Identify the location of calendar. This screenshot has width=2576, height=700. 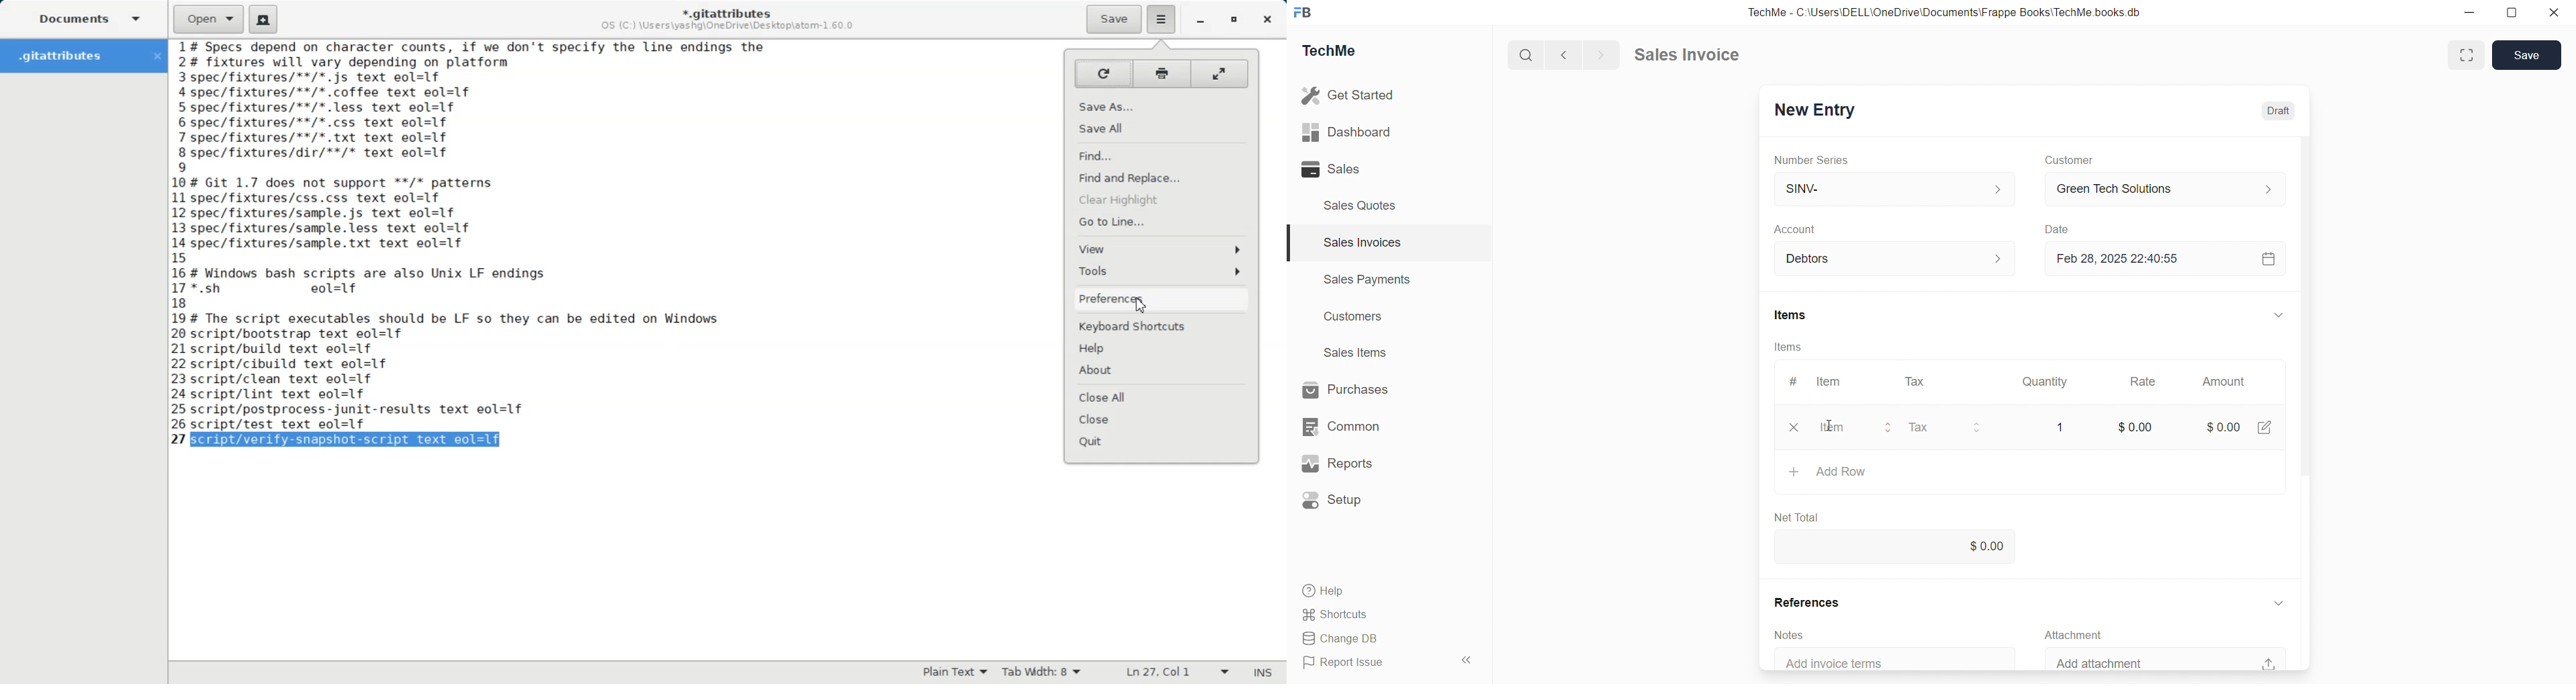
(2268, 259).